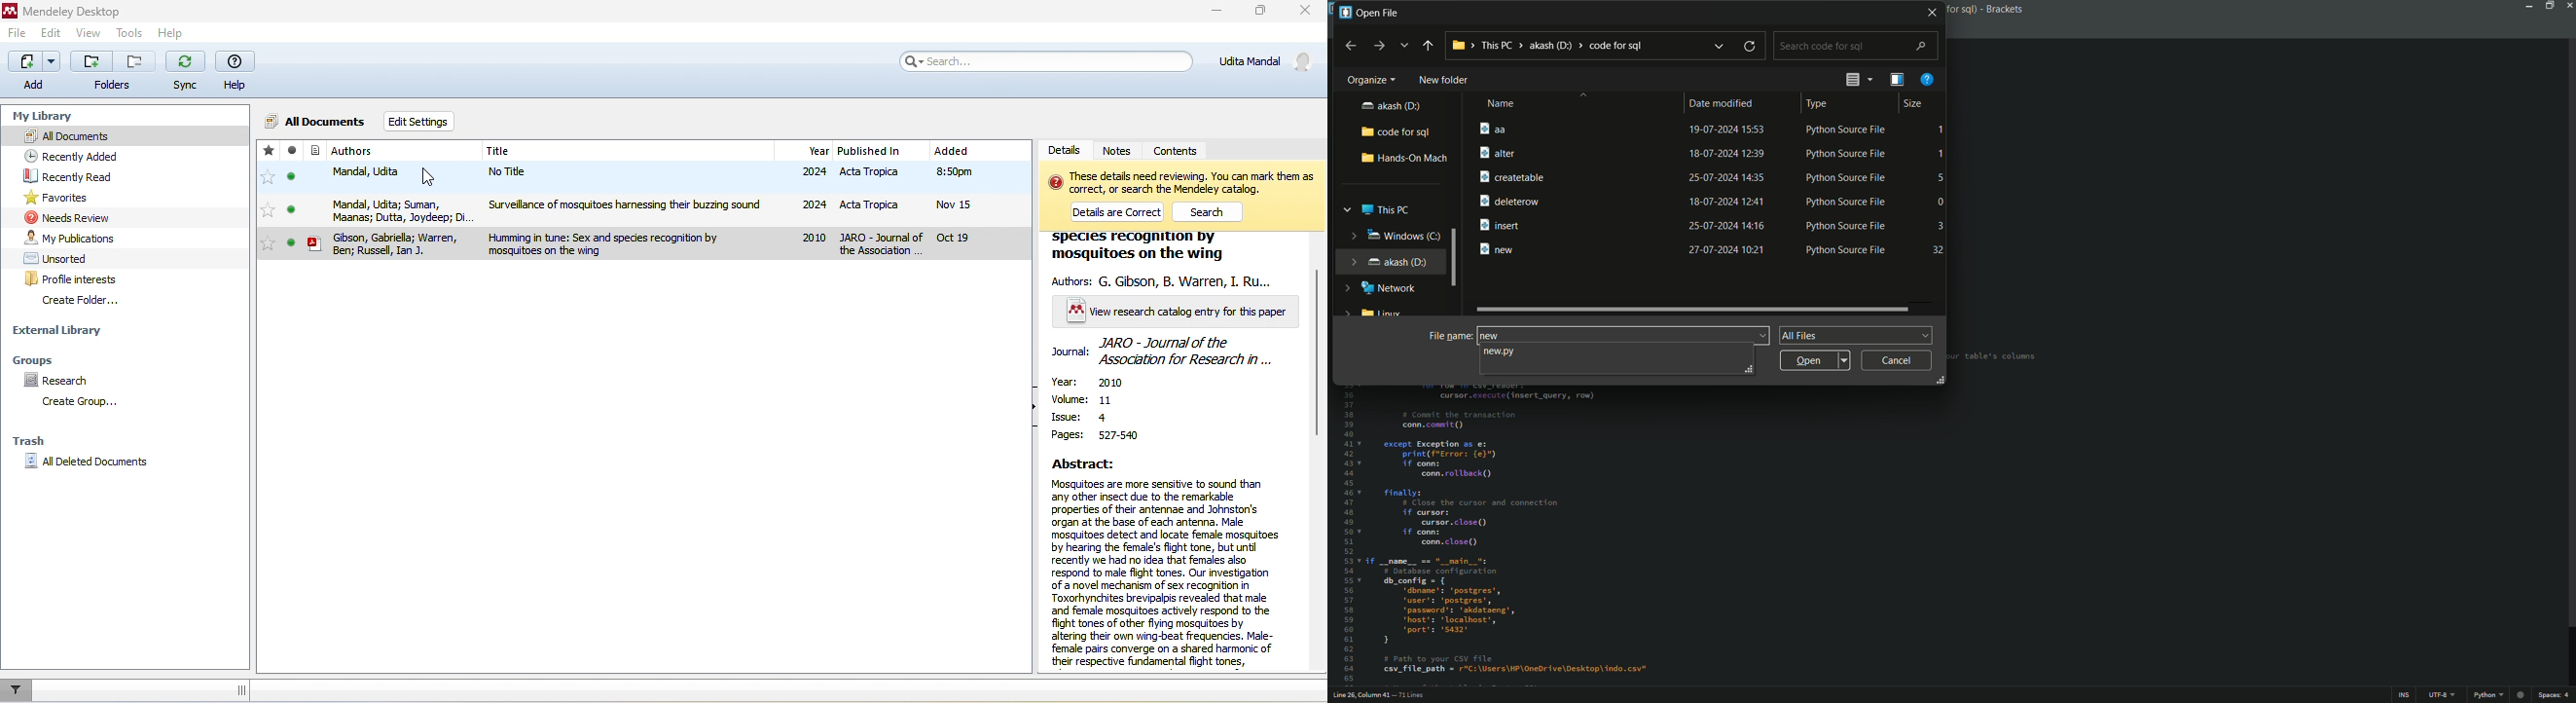  Describe the element at coordinates (1725, 154) in the screenshot. I see `18-07-2024 12:39` at that location.